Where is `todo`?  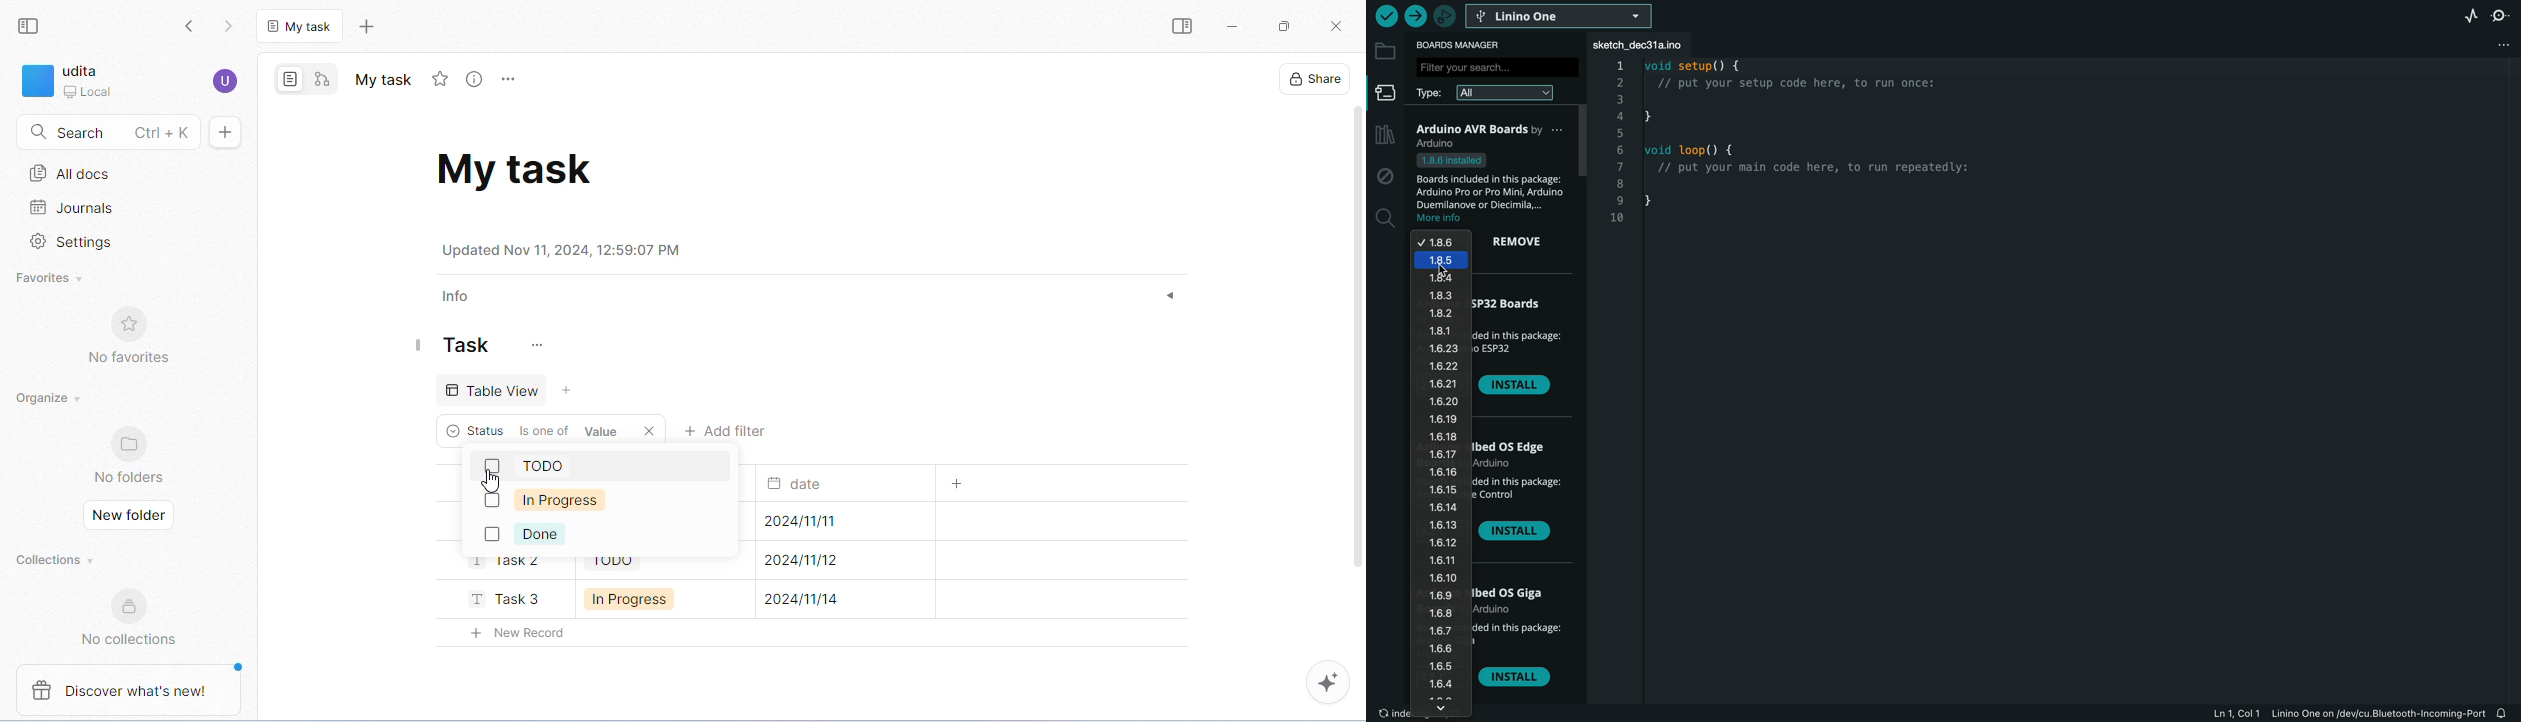 todo is located at coordinates (614, 565).